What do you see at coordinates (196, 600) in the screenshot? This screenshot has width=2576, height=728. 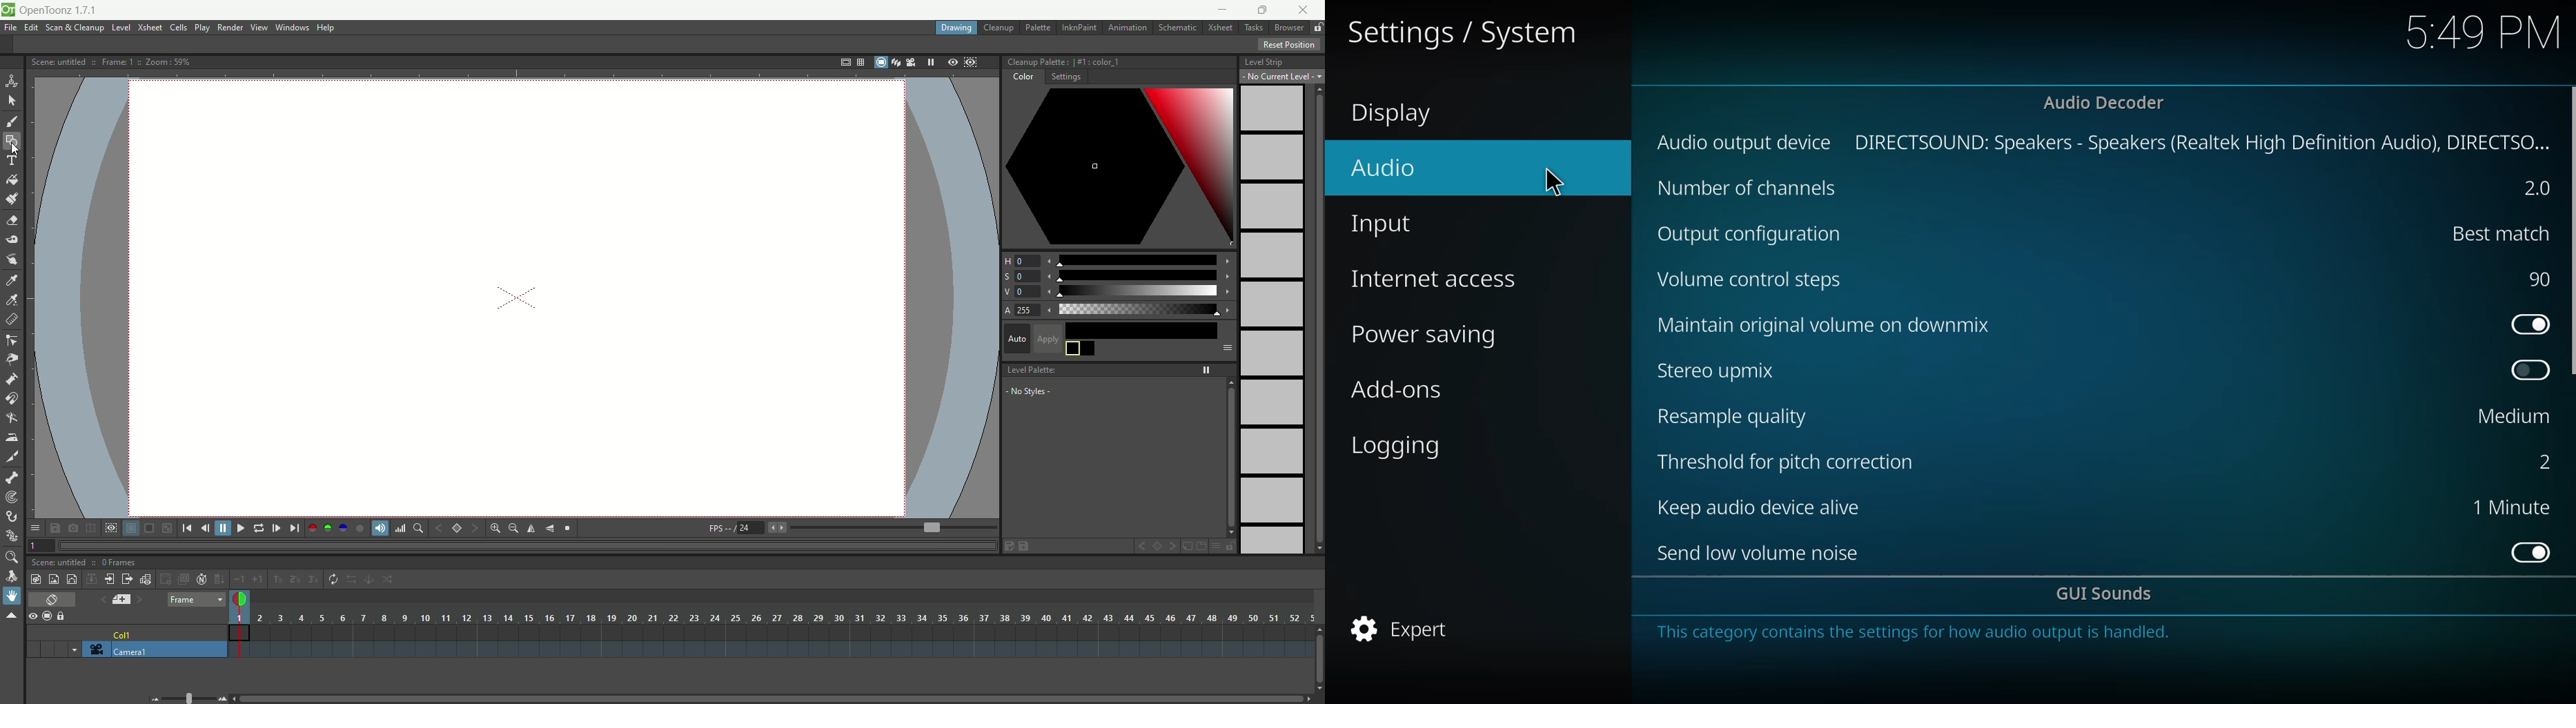 I see `frame` at bounding box center [196, 600].